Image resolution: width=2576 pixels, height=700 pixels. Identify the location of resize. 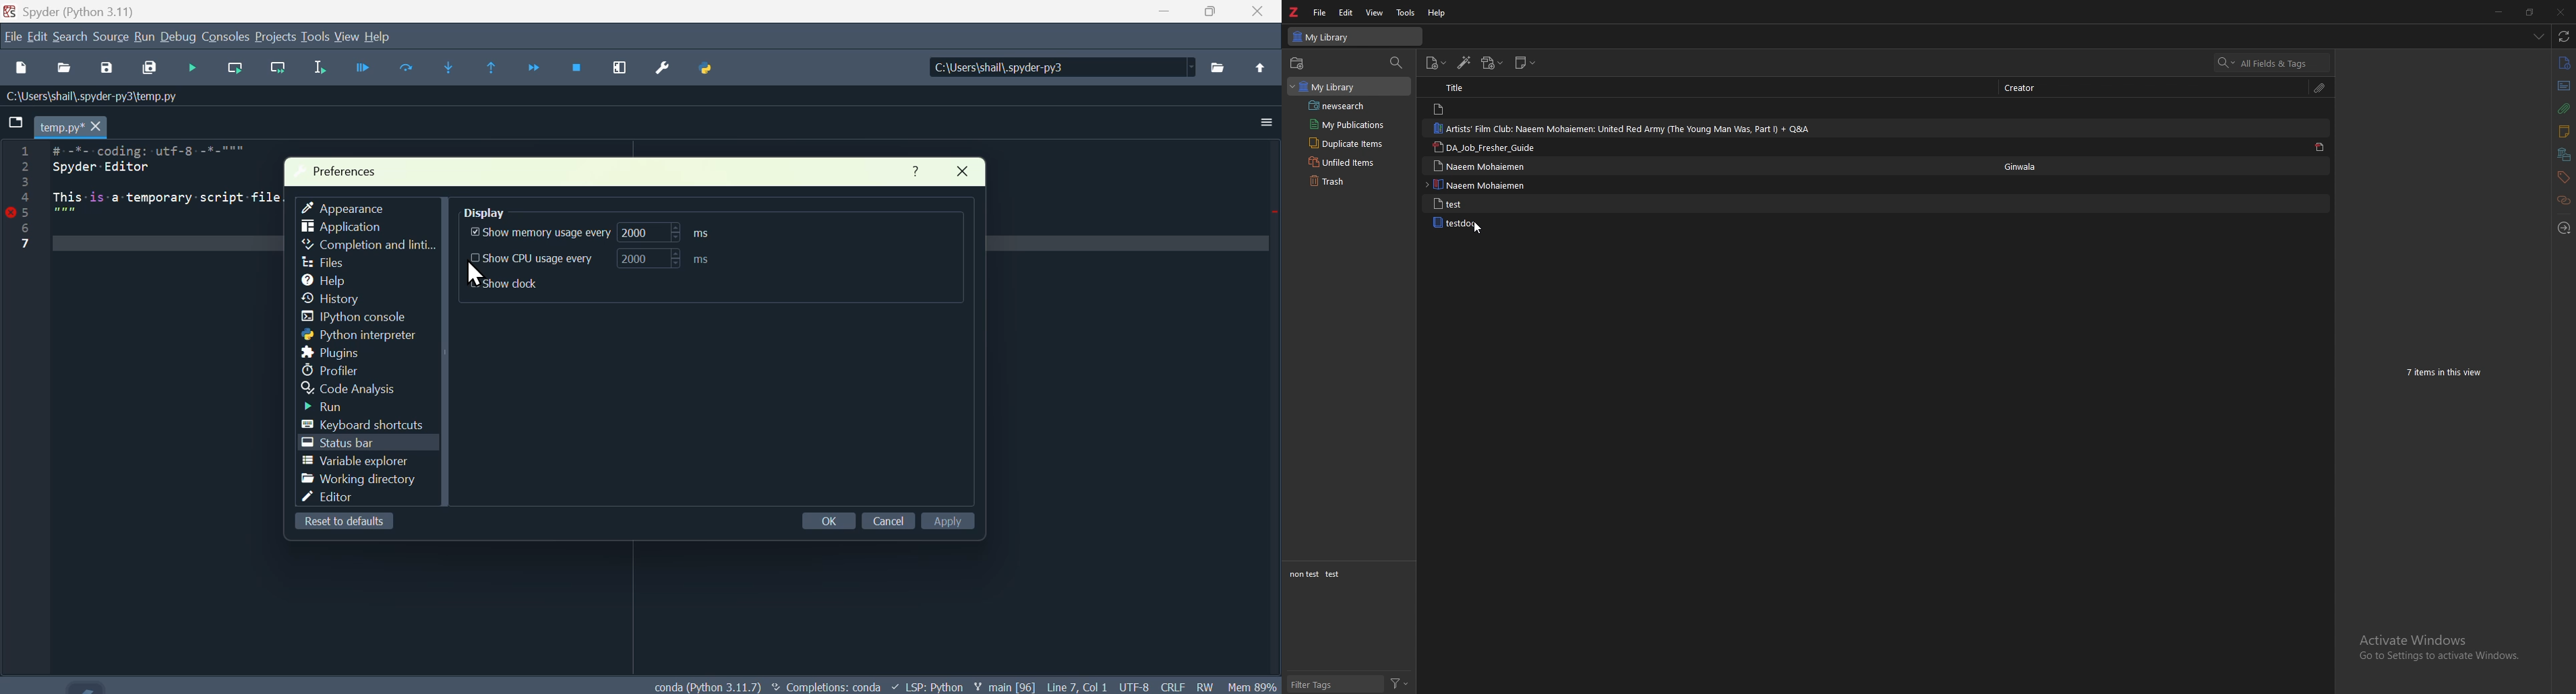
(2529, 12).